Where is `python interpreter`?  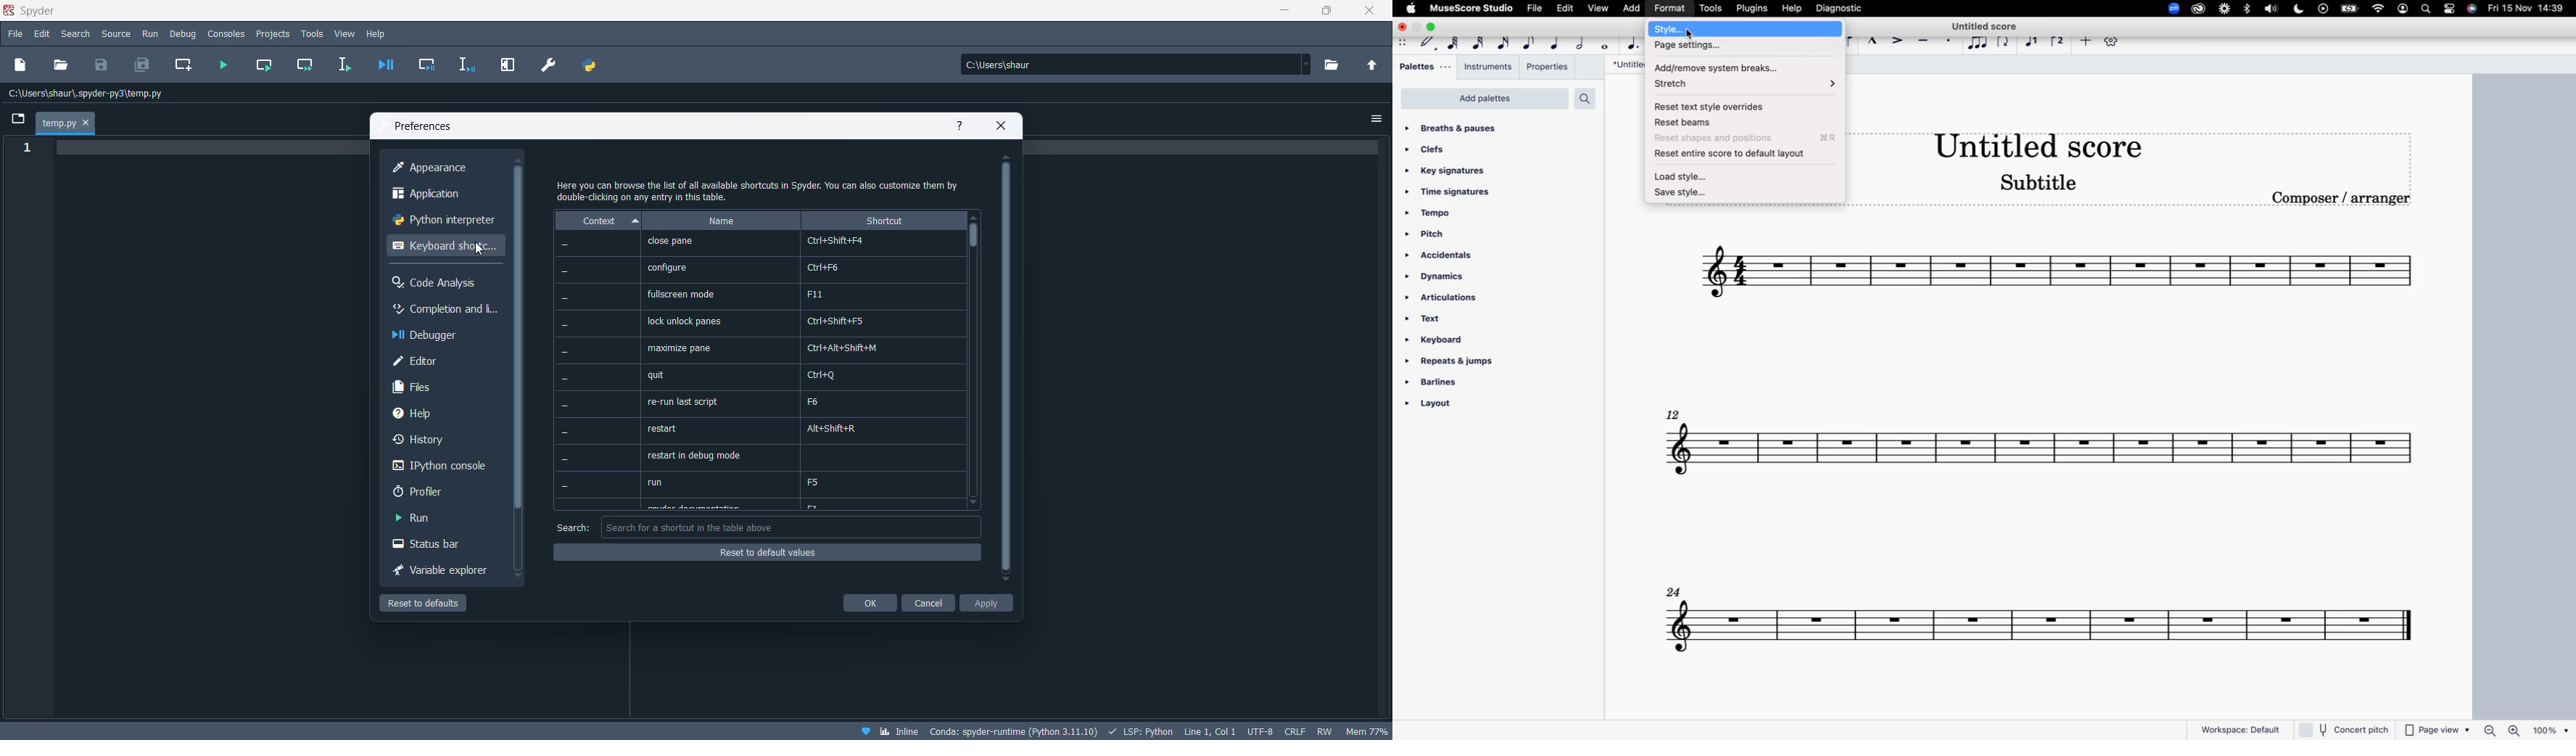
python interpreter is located at coordinates (441, 223).